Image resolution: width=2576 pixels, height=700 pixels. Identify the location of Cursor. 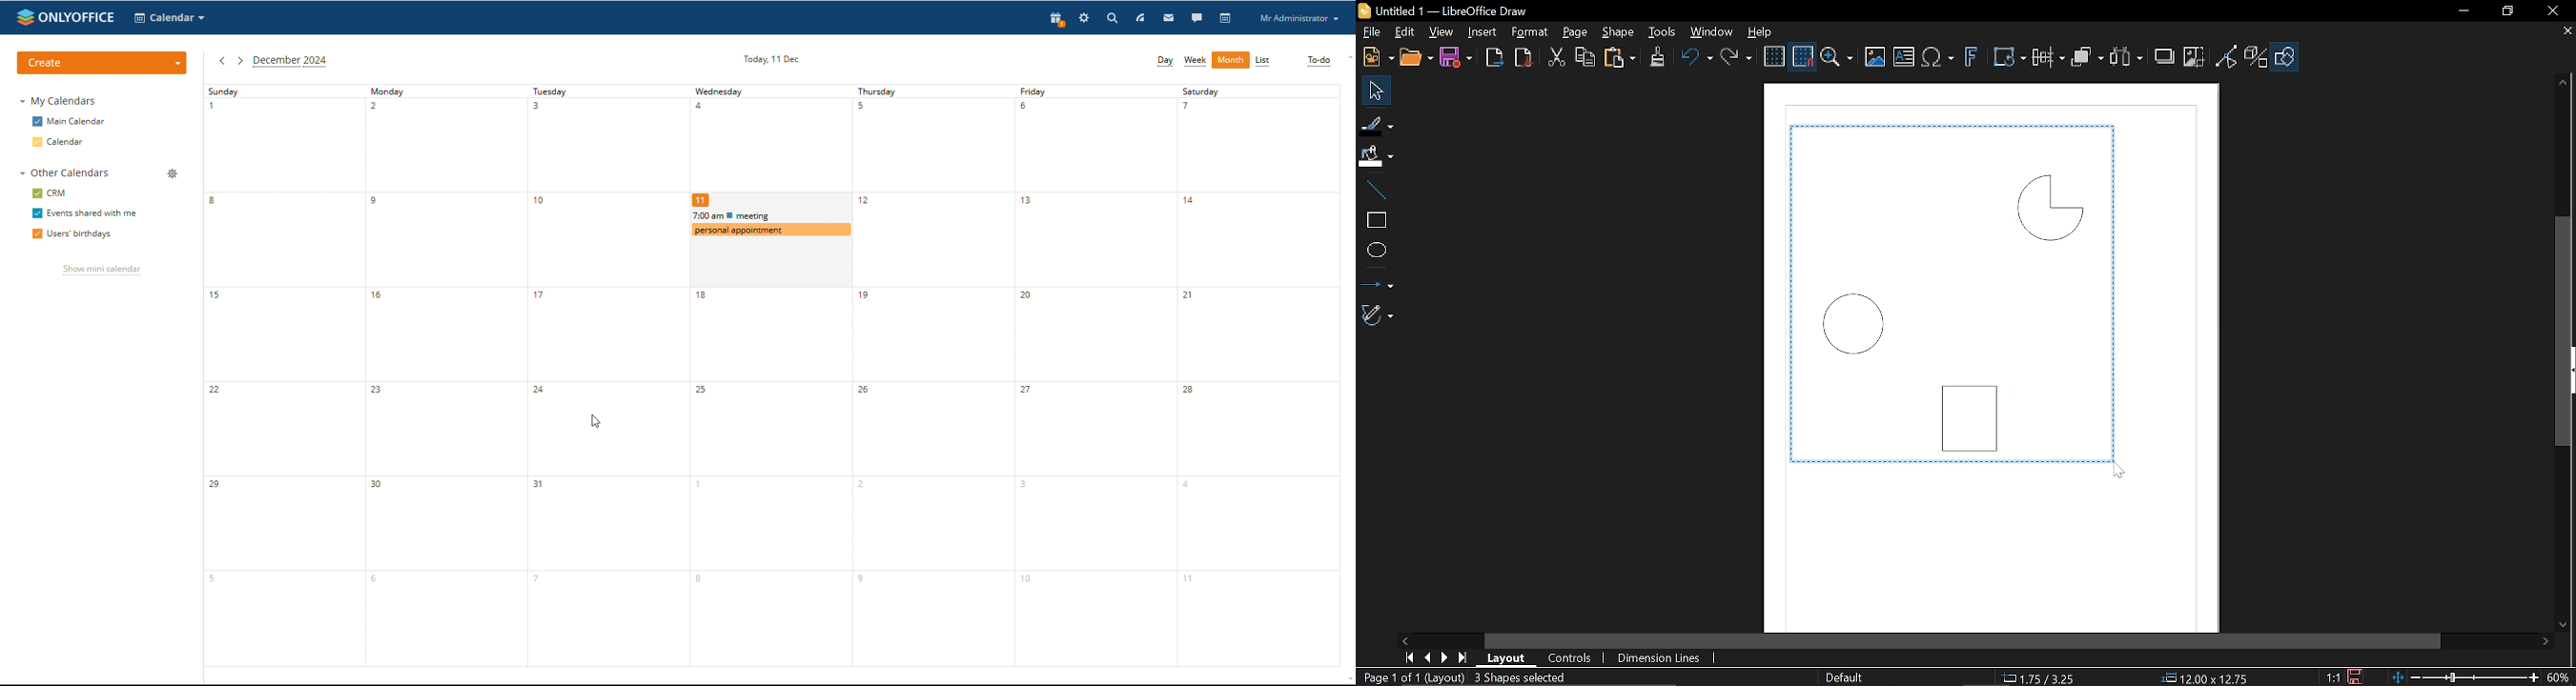
(2115, 474).